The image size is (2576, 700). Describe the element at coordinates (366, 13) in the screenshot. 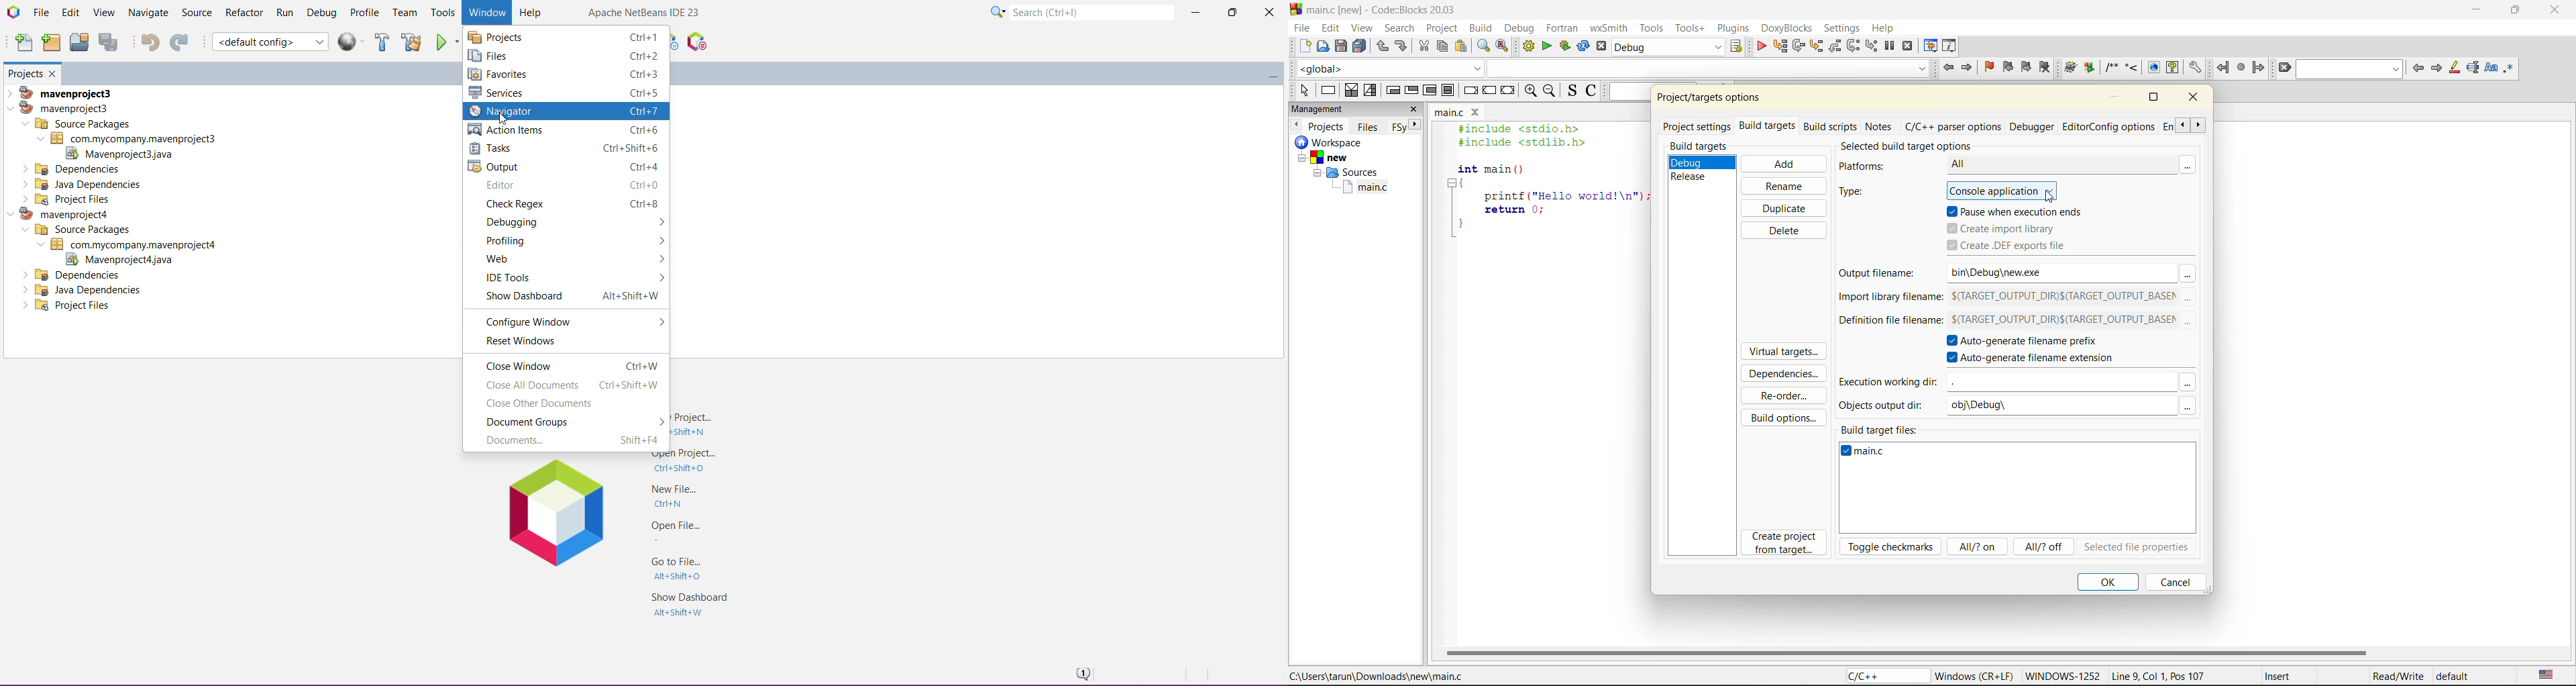

I see `Profile` at that location.